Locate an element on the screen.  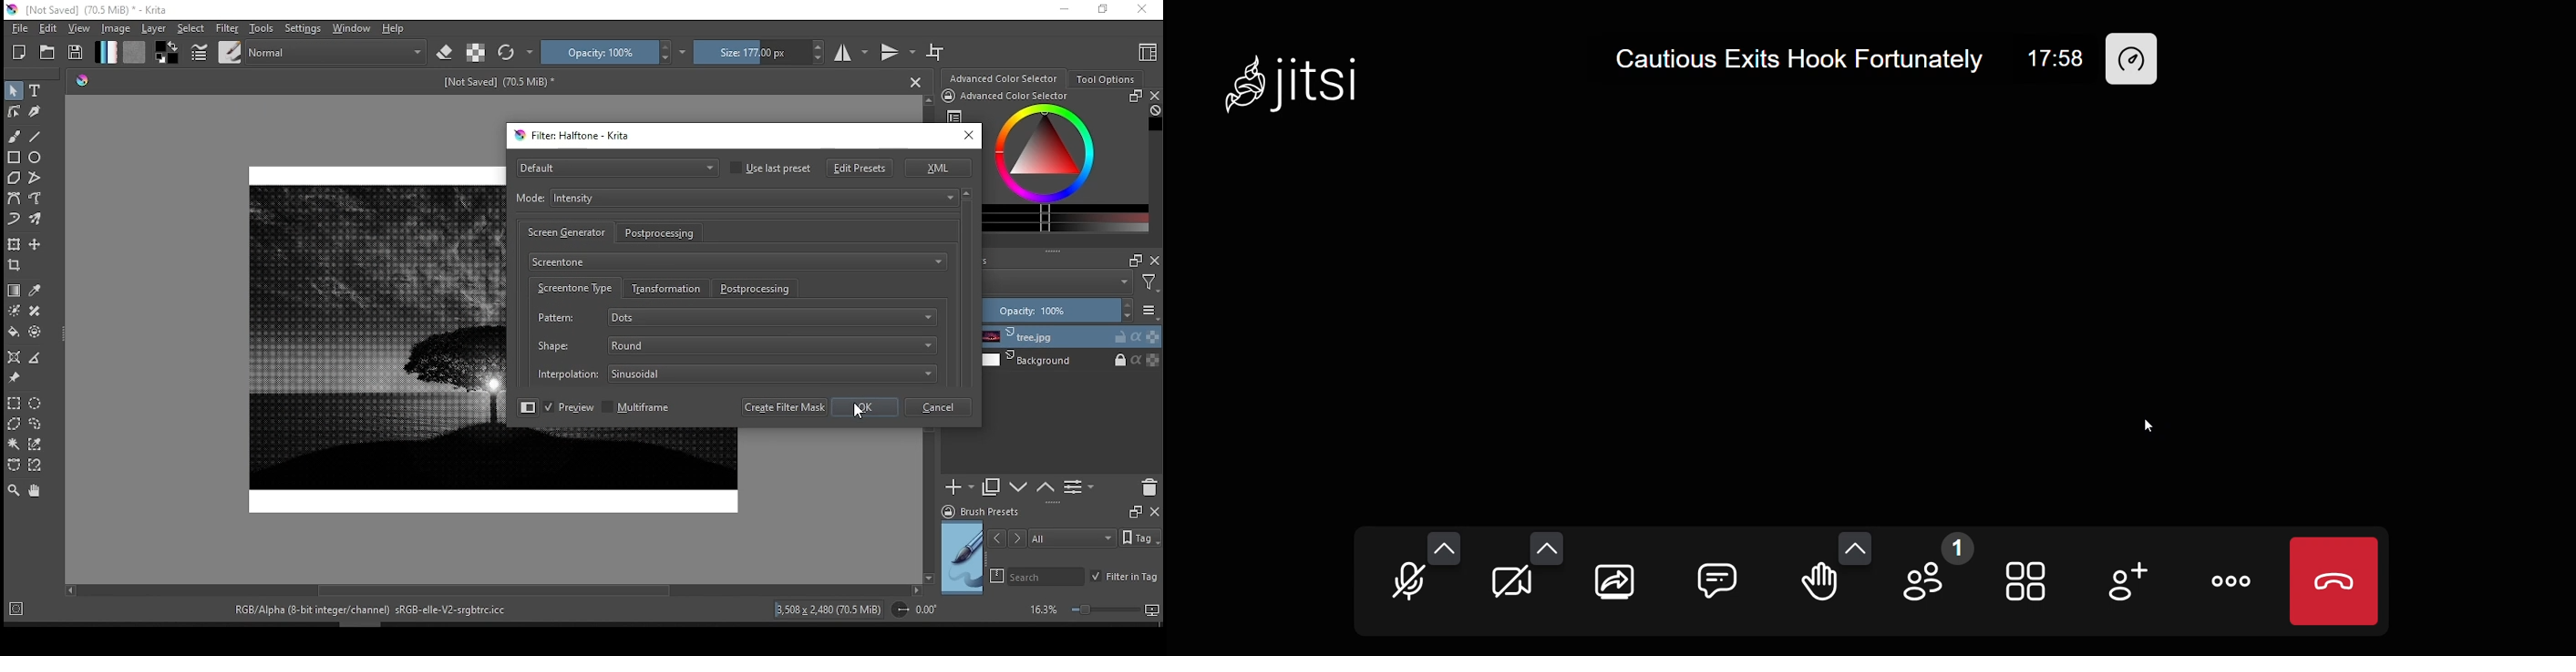
Cautious Exits Hook Fortunately is located at coordinates (1805, 55).